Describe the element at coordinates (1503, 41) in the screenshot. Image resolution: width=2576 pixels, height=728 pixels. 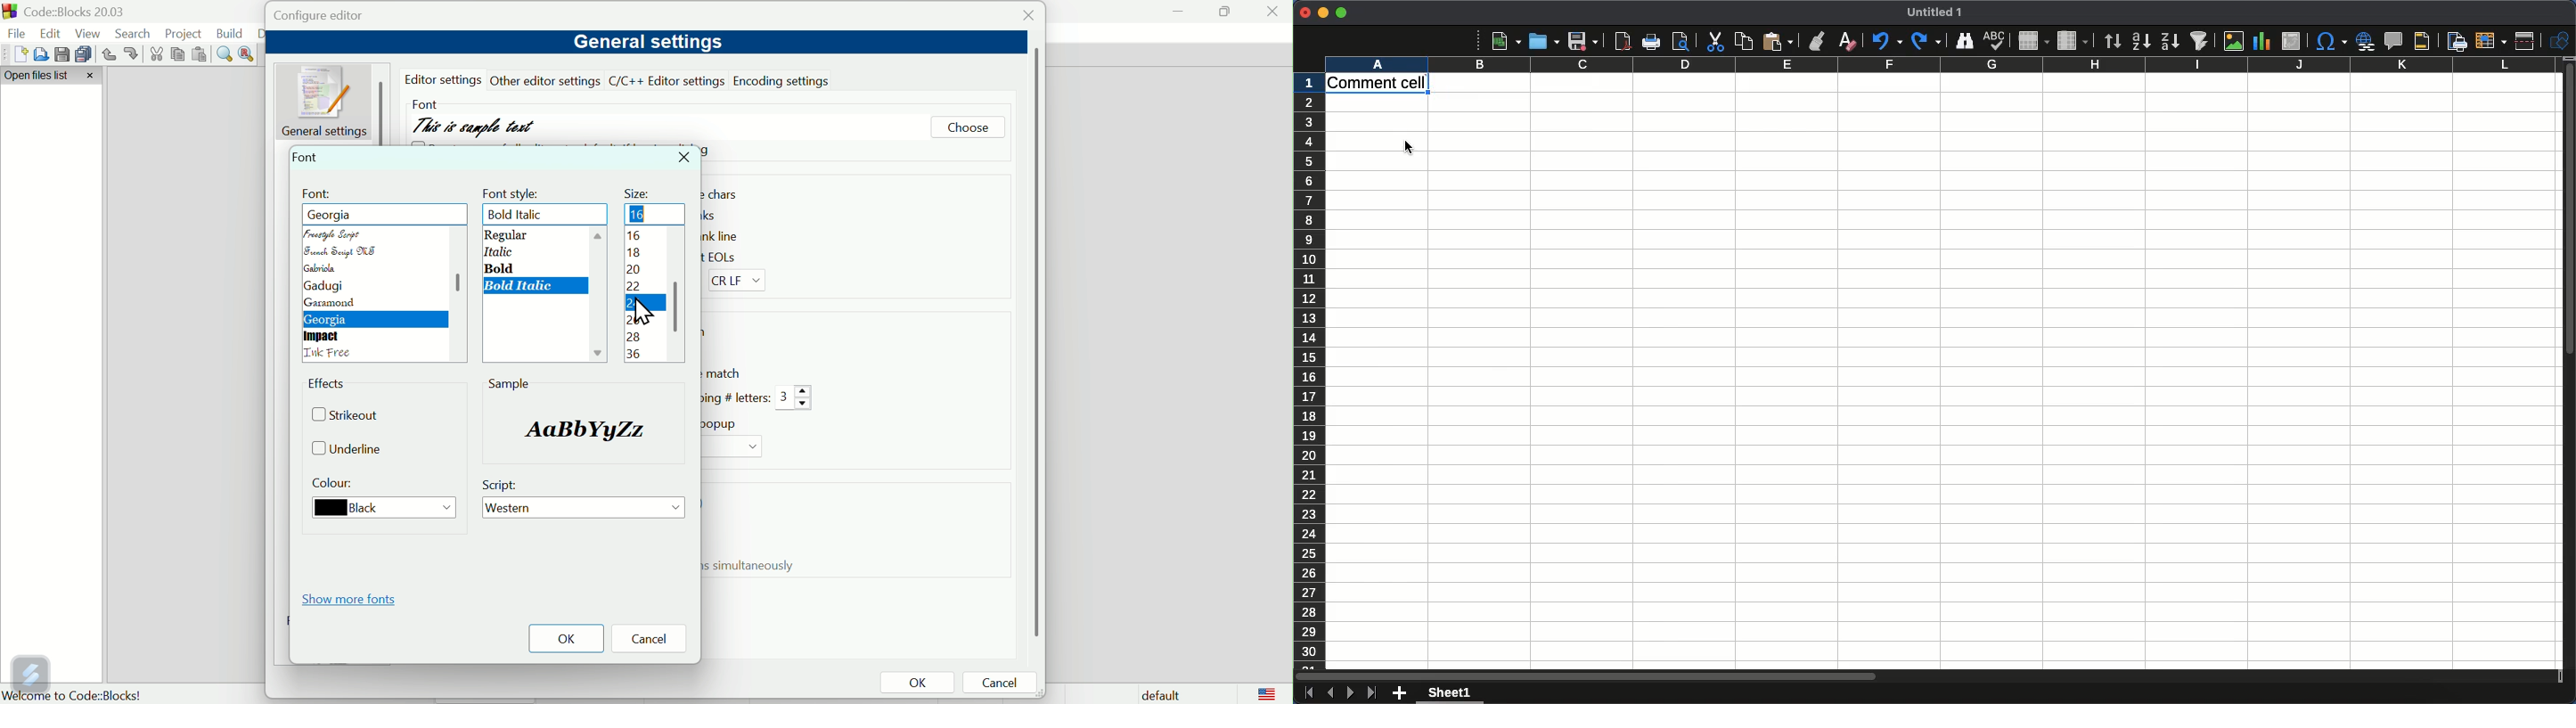
I see `New` at that location.